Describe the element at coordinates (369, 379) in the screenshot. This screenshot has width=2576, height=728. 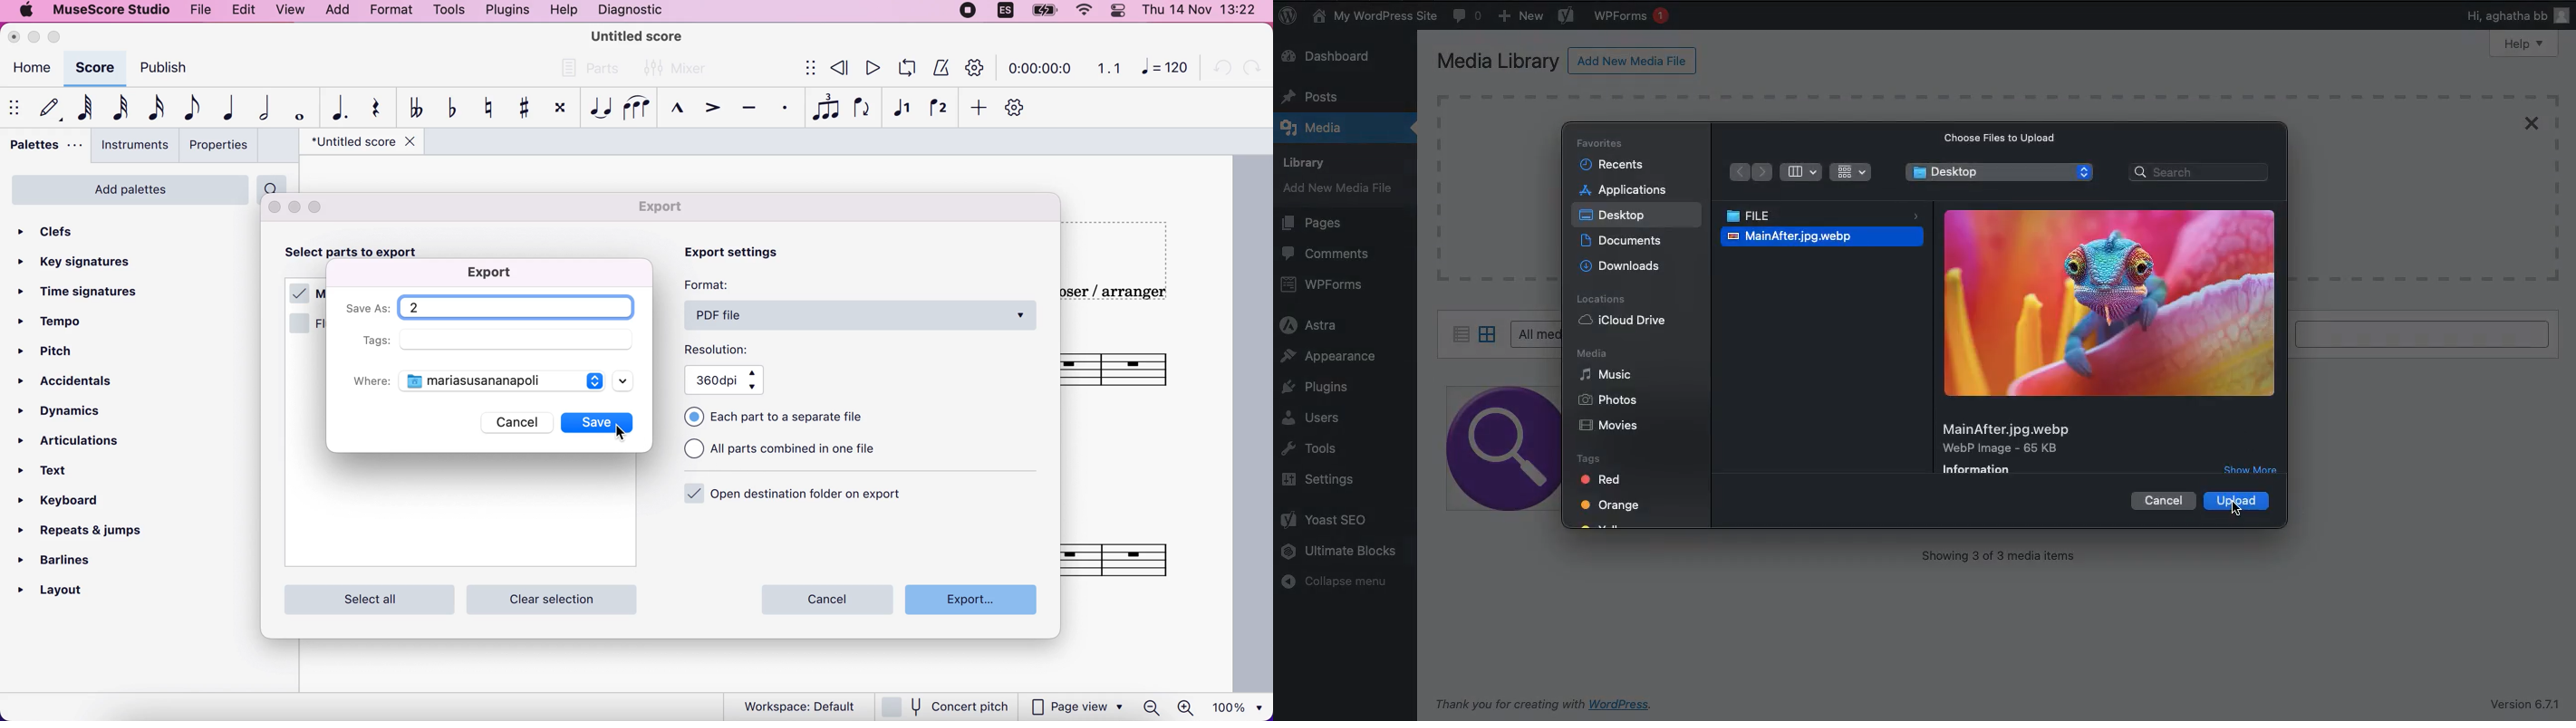
I see `where` at that location.